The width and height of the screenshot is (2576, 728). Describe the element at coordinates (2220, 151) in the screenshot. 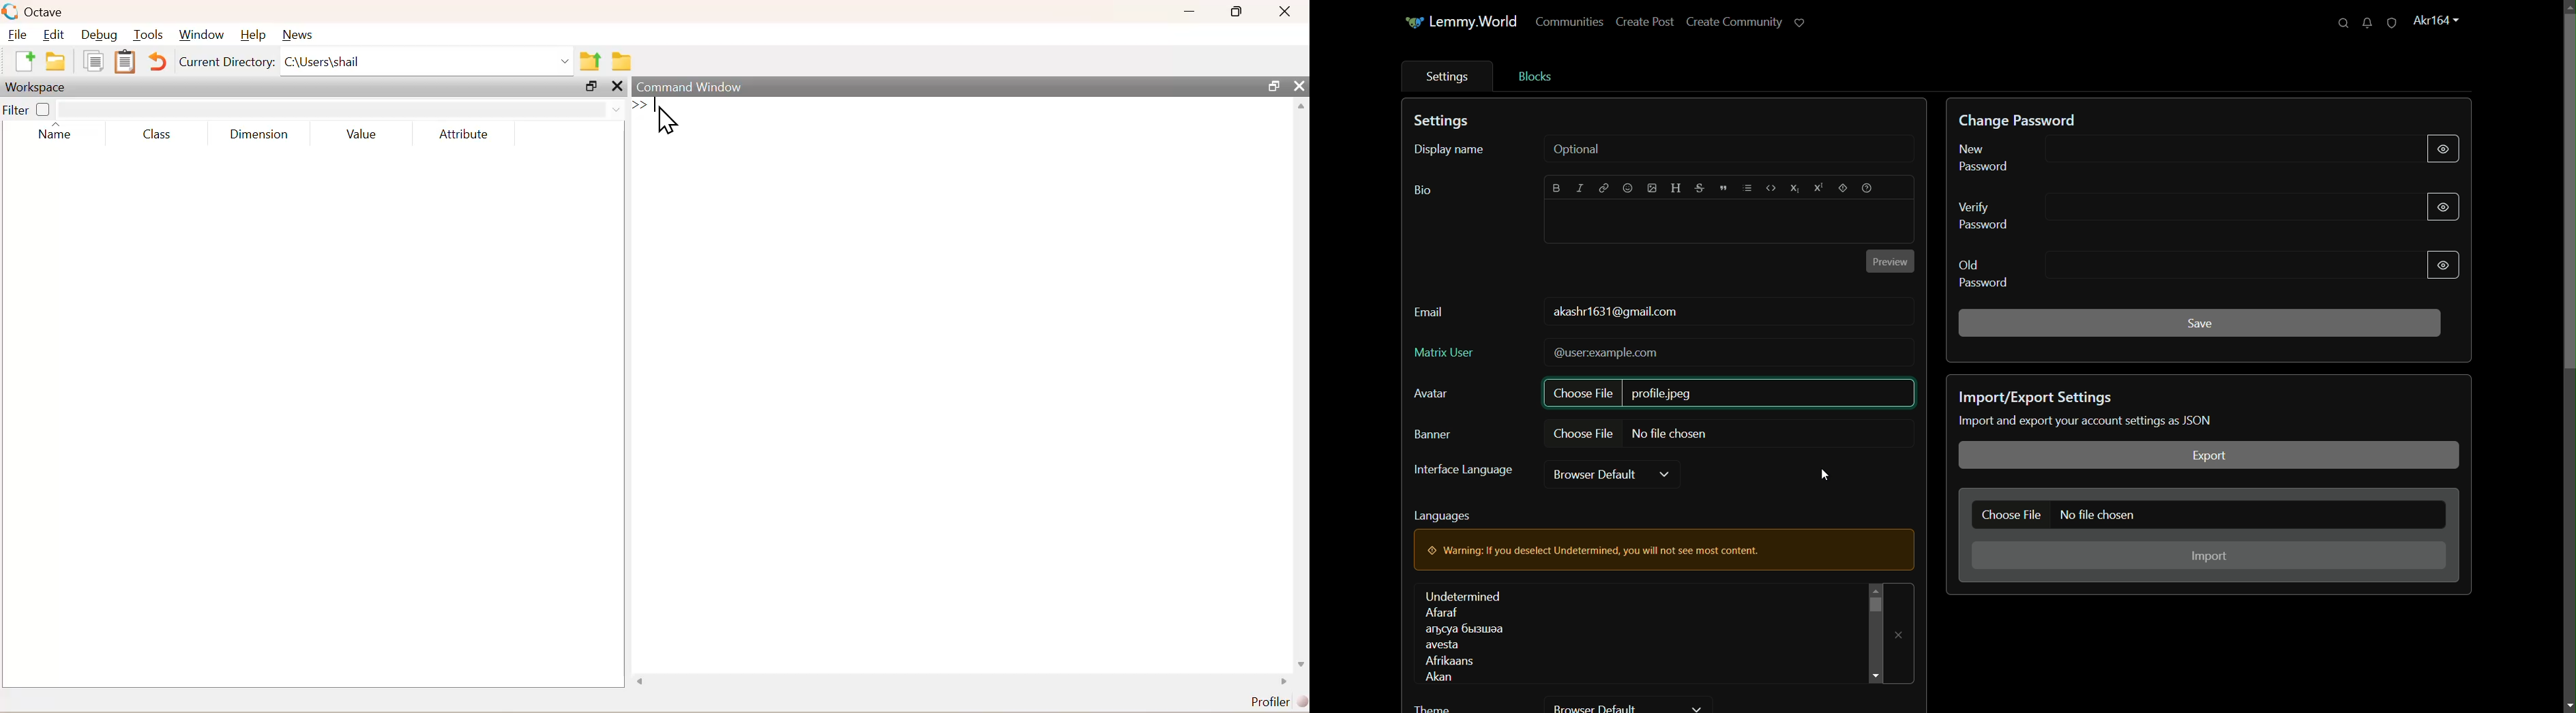

I see `new password input bar` at that location.